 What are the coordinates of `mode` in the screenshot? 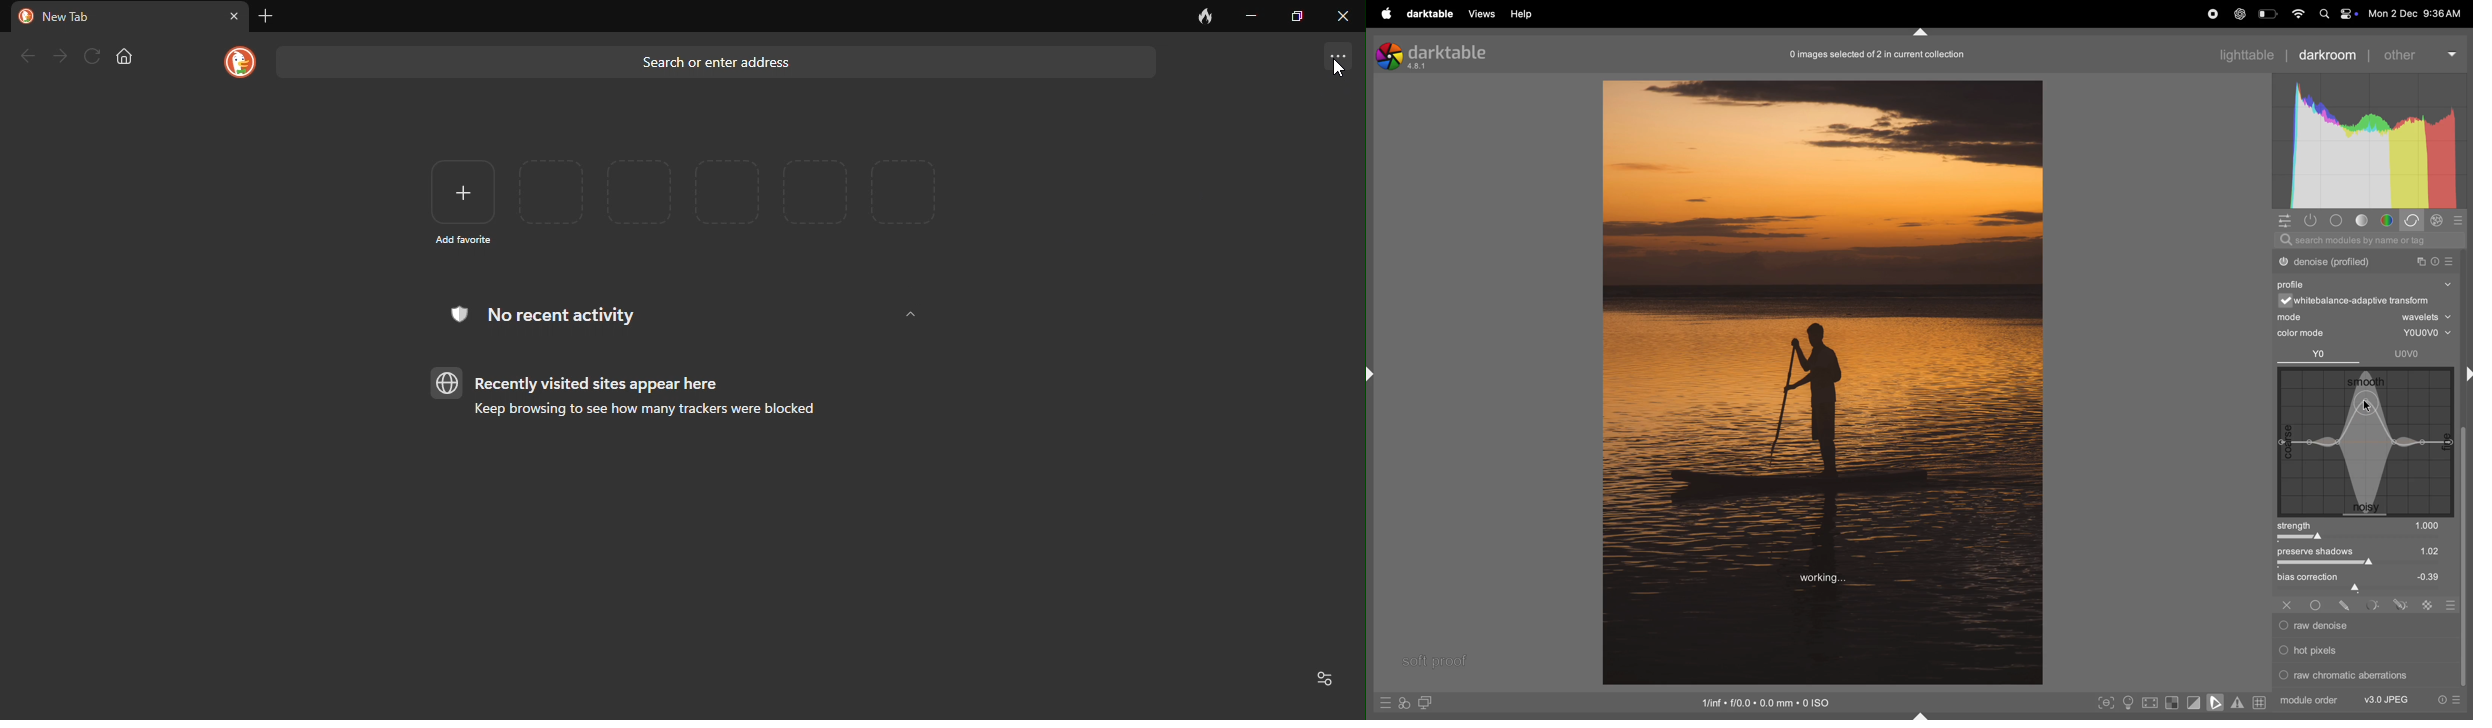 It's located at (2366, 318).